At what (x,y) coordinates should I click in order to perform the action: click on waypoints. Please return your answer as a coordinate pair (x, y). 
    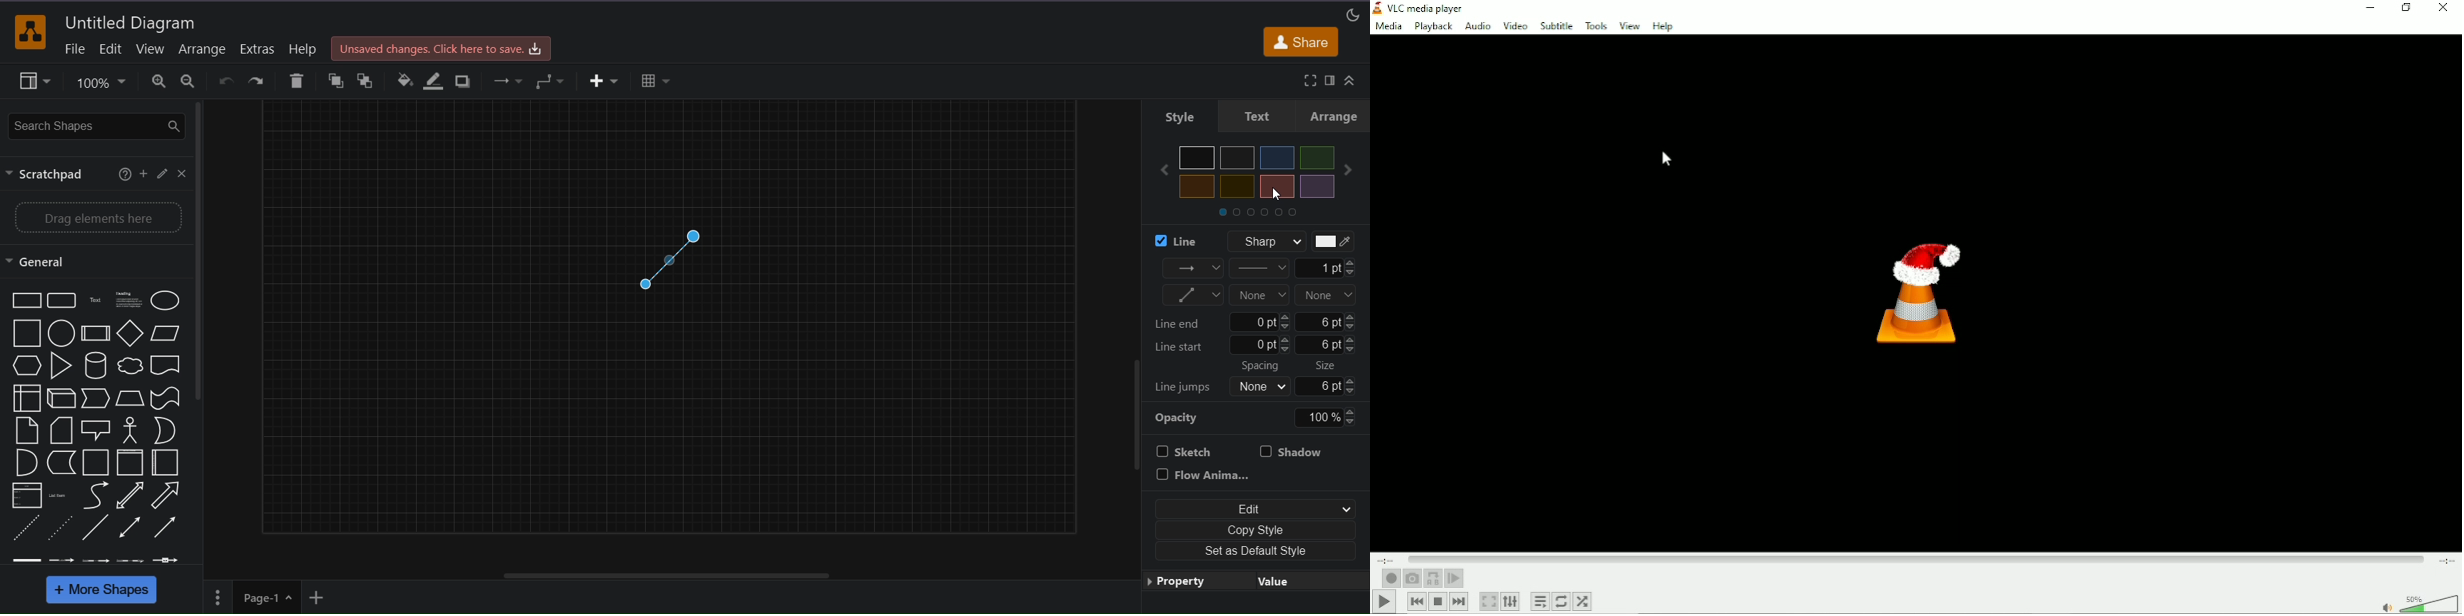
    Looking at the image, I should click on (1193, 296).